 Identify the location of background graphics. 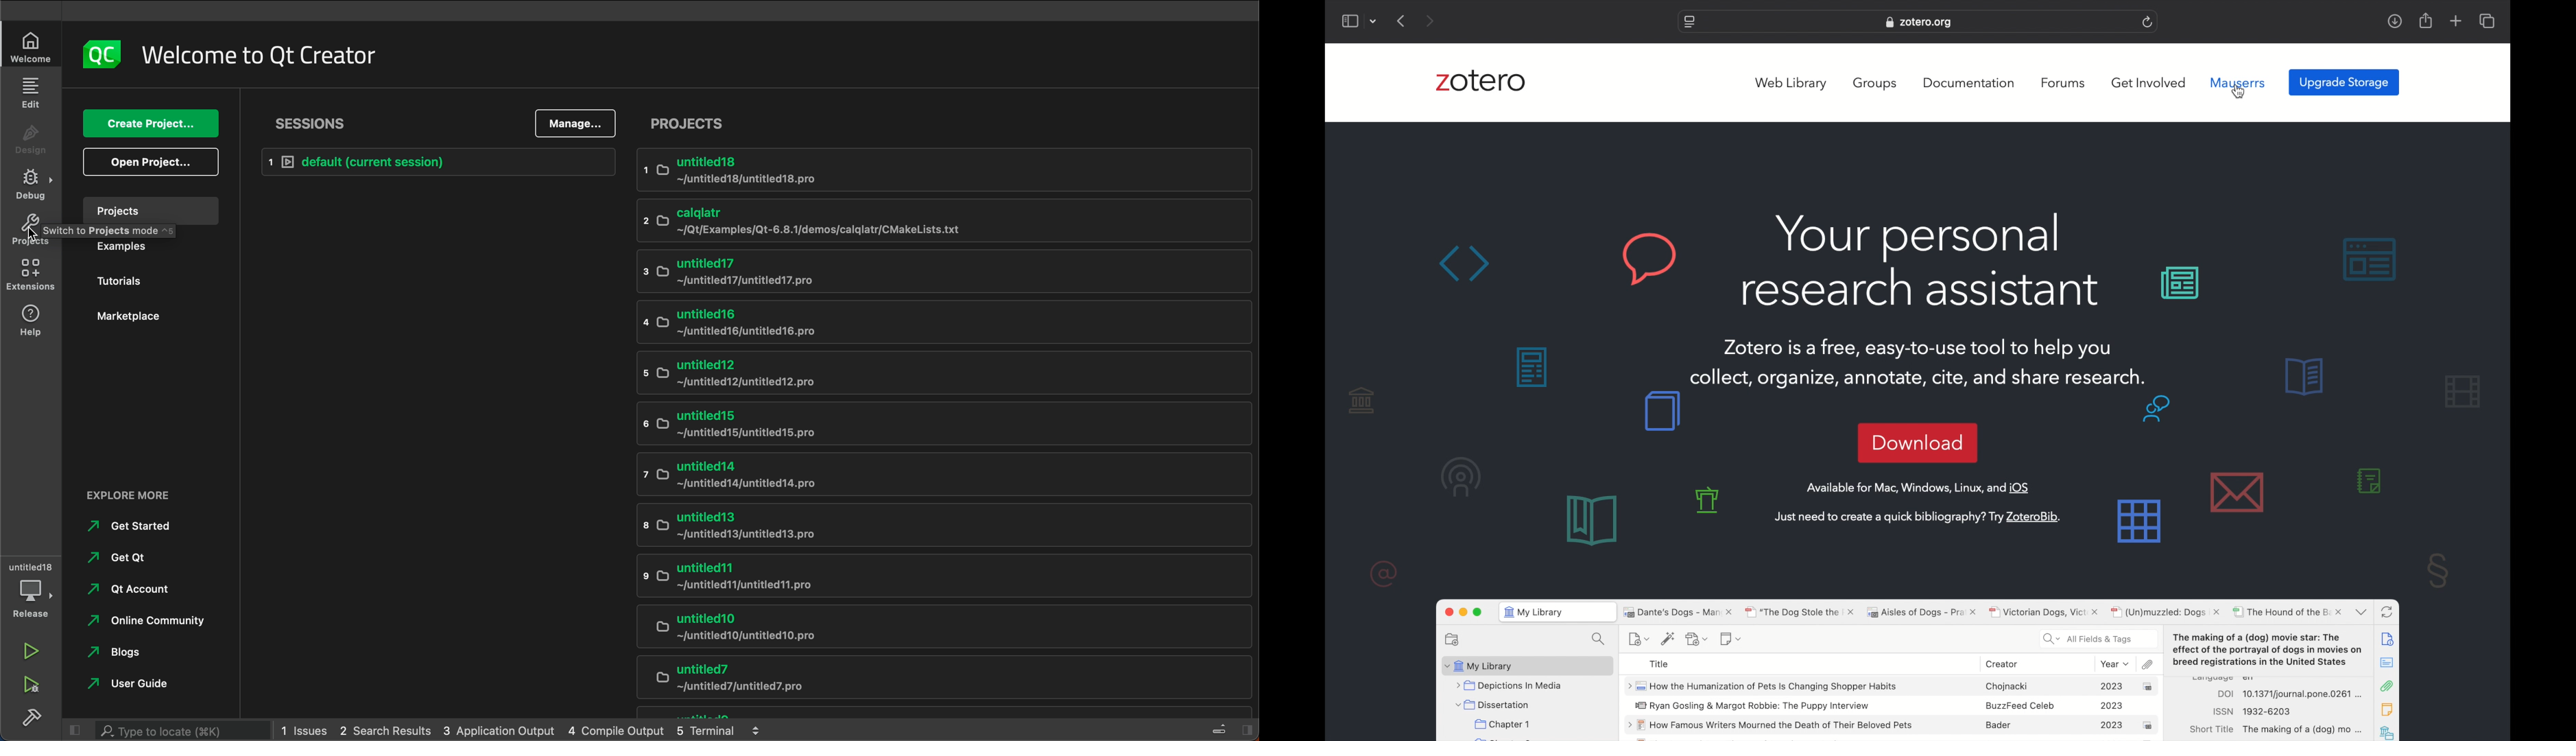
(1534, 368).